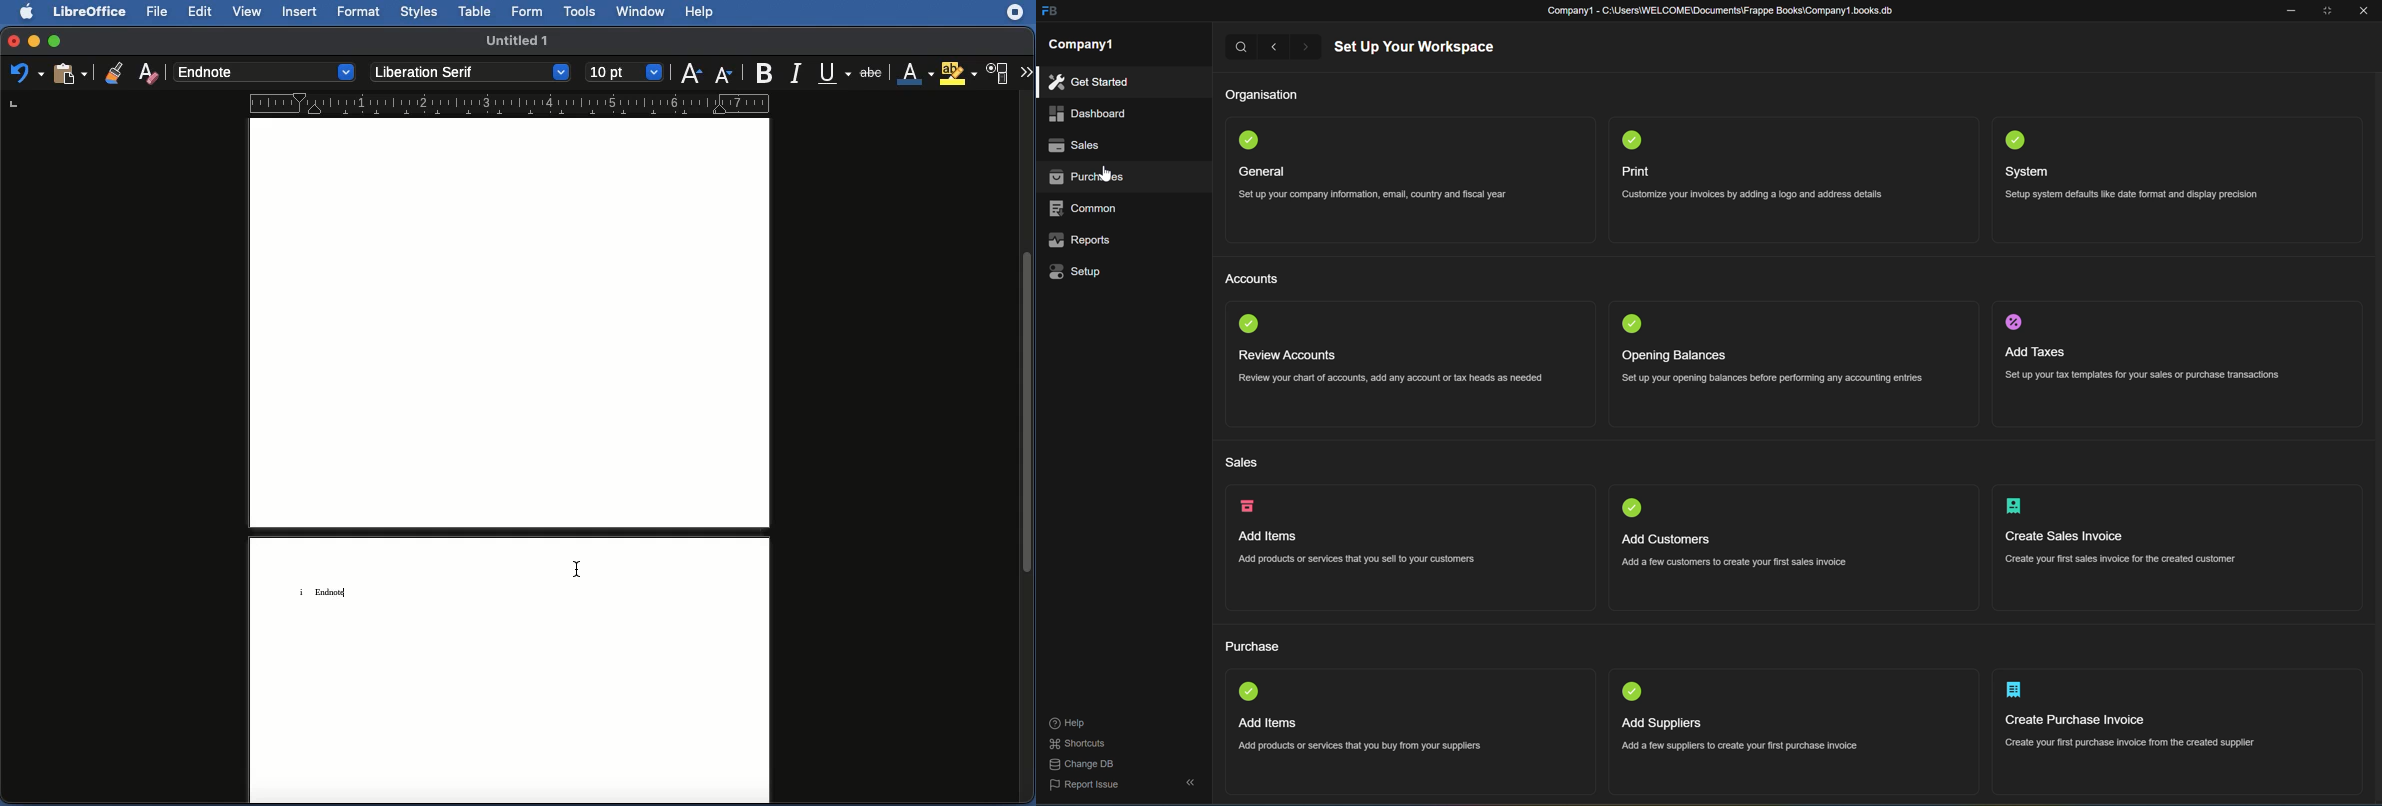  Describe the element at coordinates (1635, 692) in the screenshot. I see `logo` at that location.